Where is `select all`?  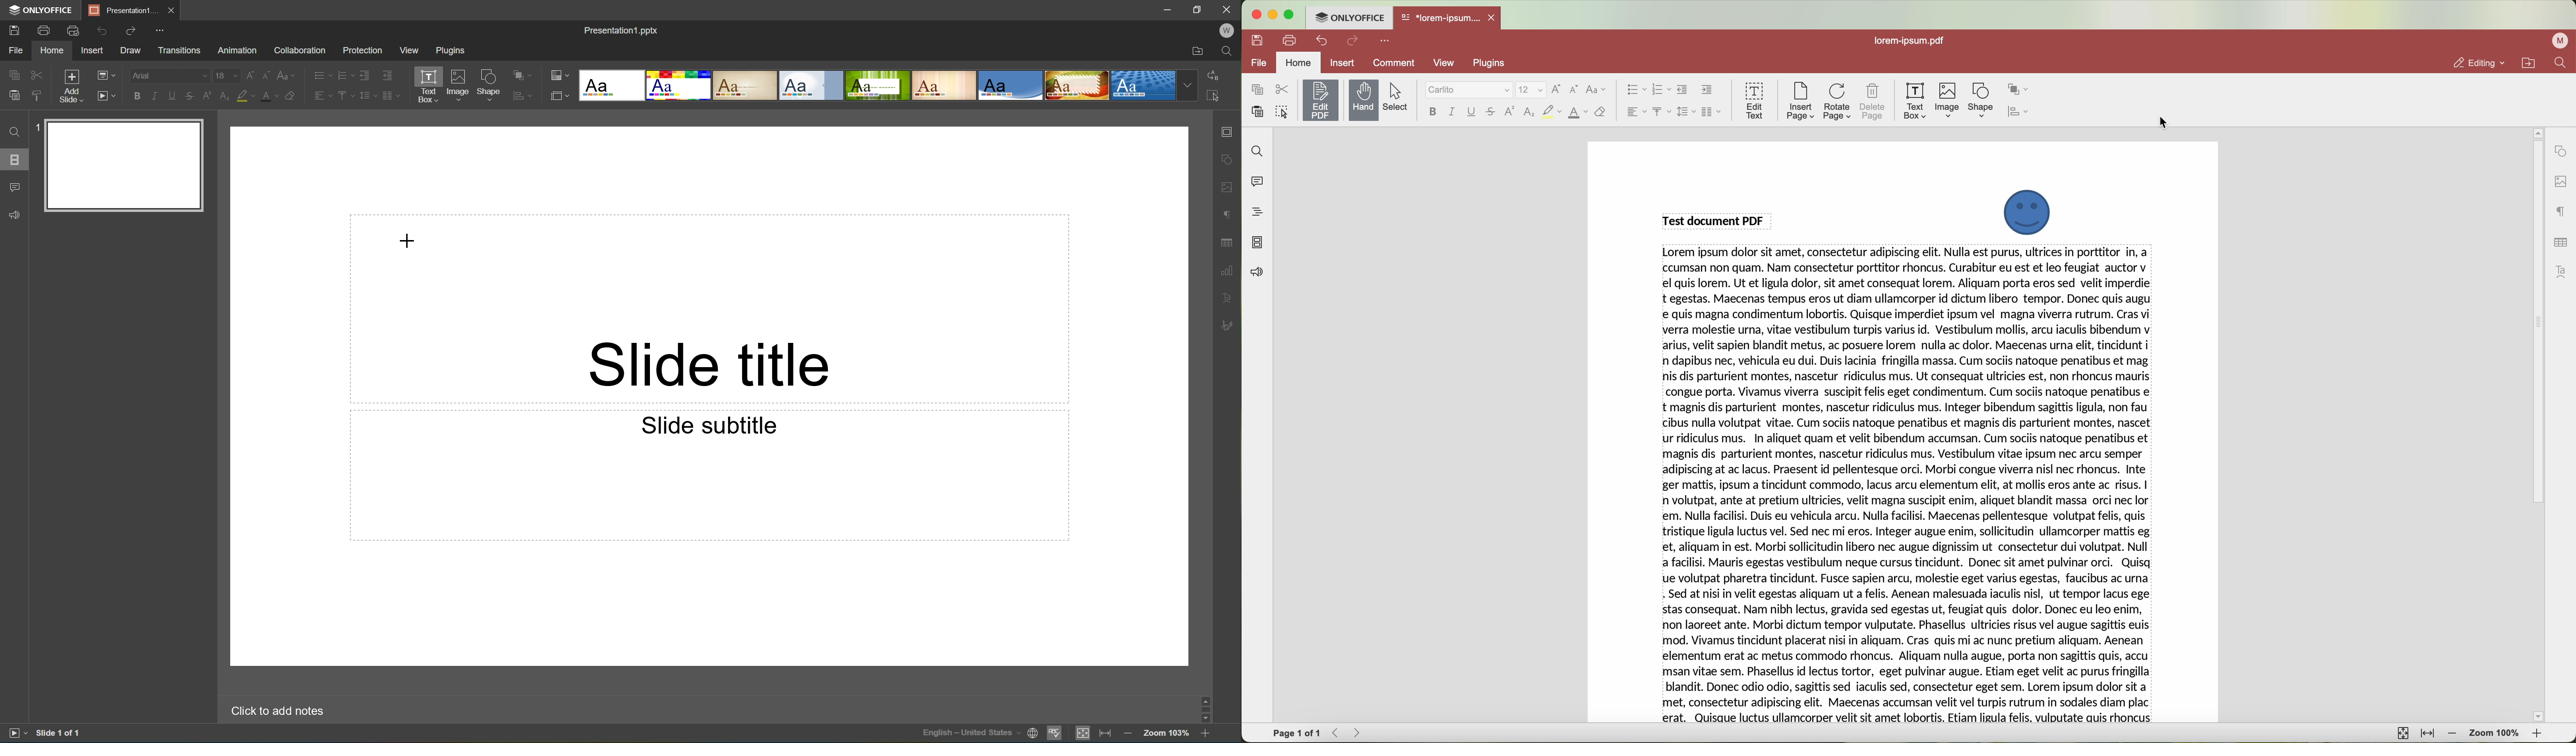
select all is located at coordinates (1283, 114).